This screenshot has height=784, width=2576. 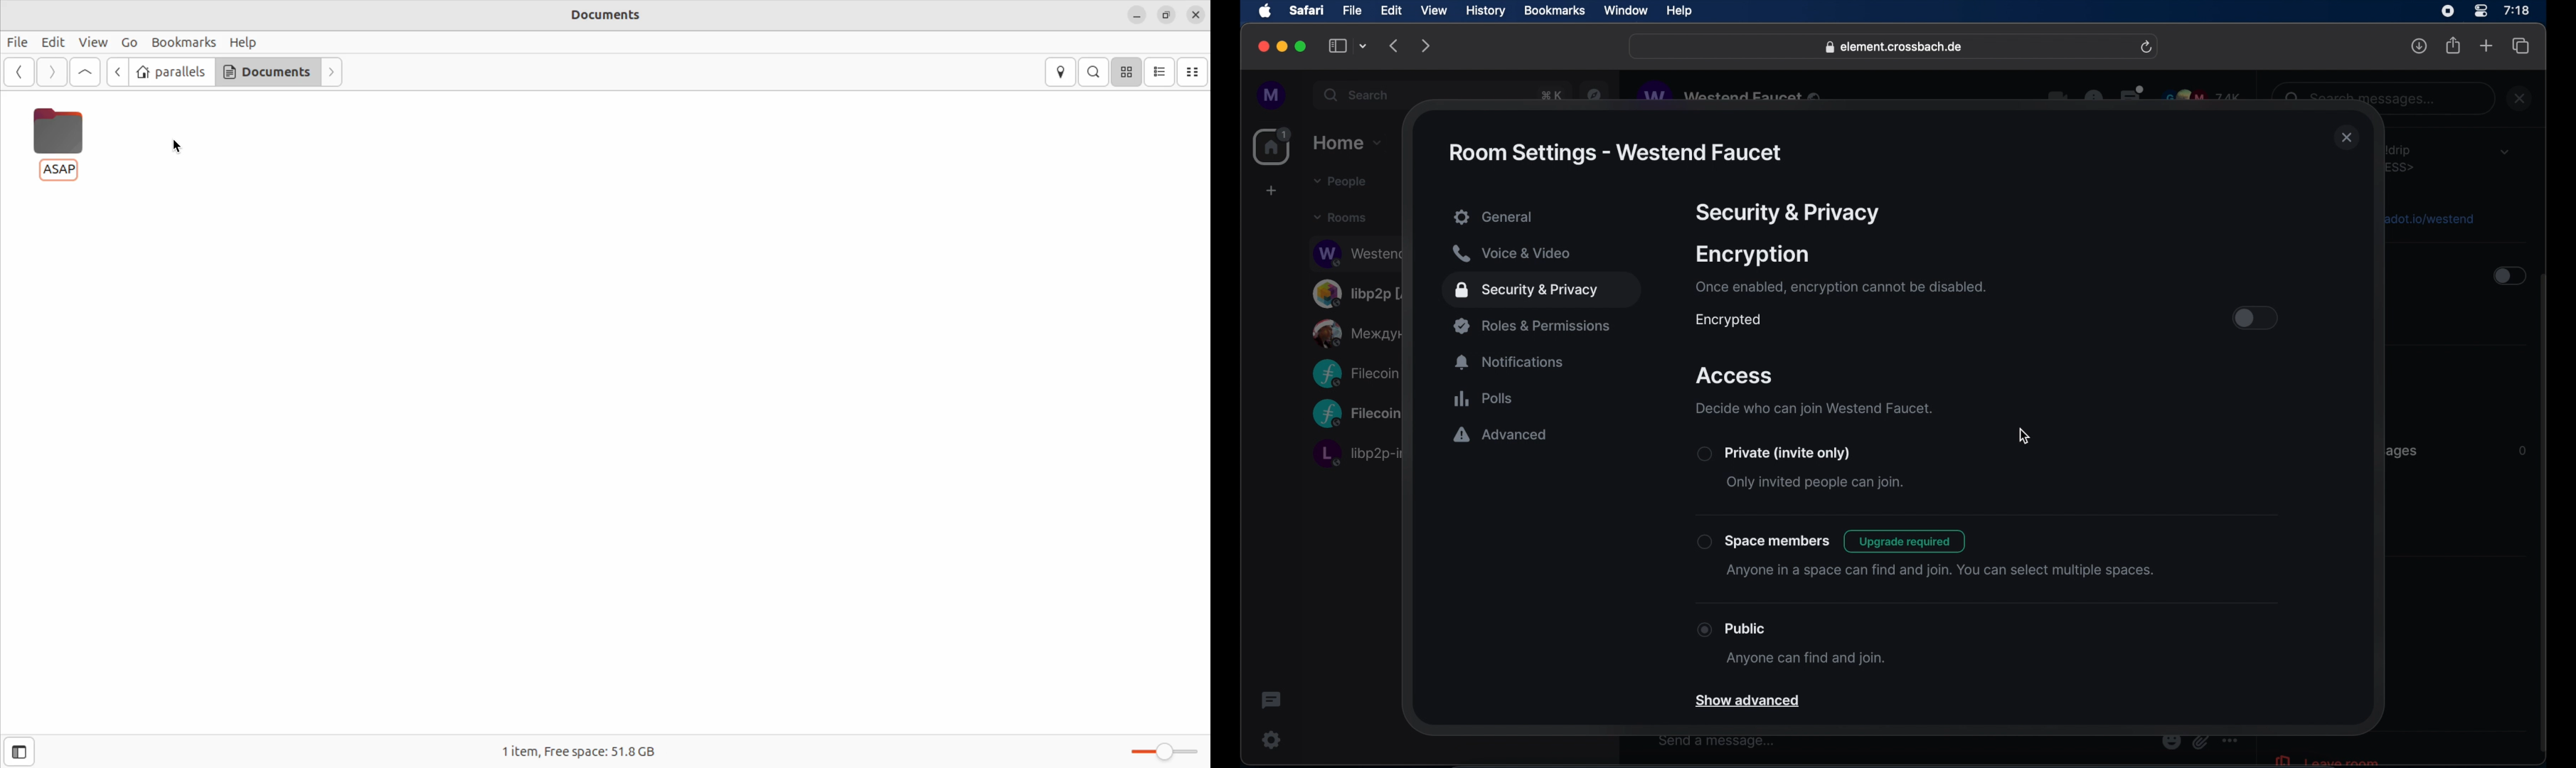 What do you see at coordinates (2420, 46) in the screenshot?
I see `downloads` at bounding box center [2420, 46].